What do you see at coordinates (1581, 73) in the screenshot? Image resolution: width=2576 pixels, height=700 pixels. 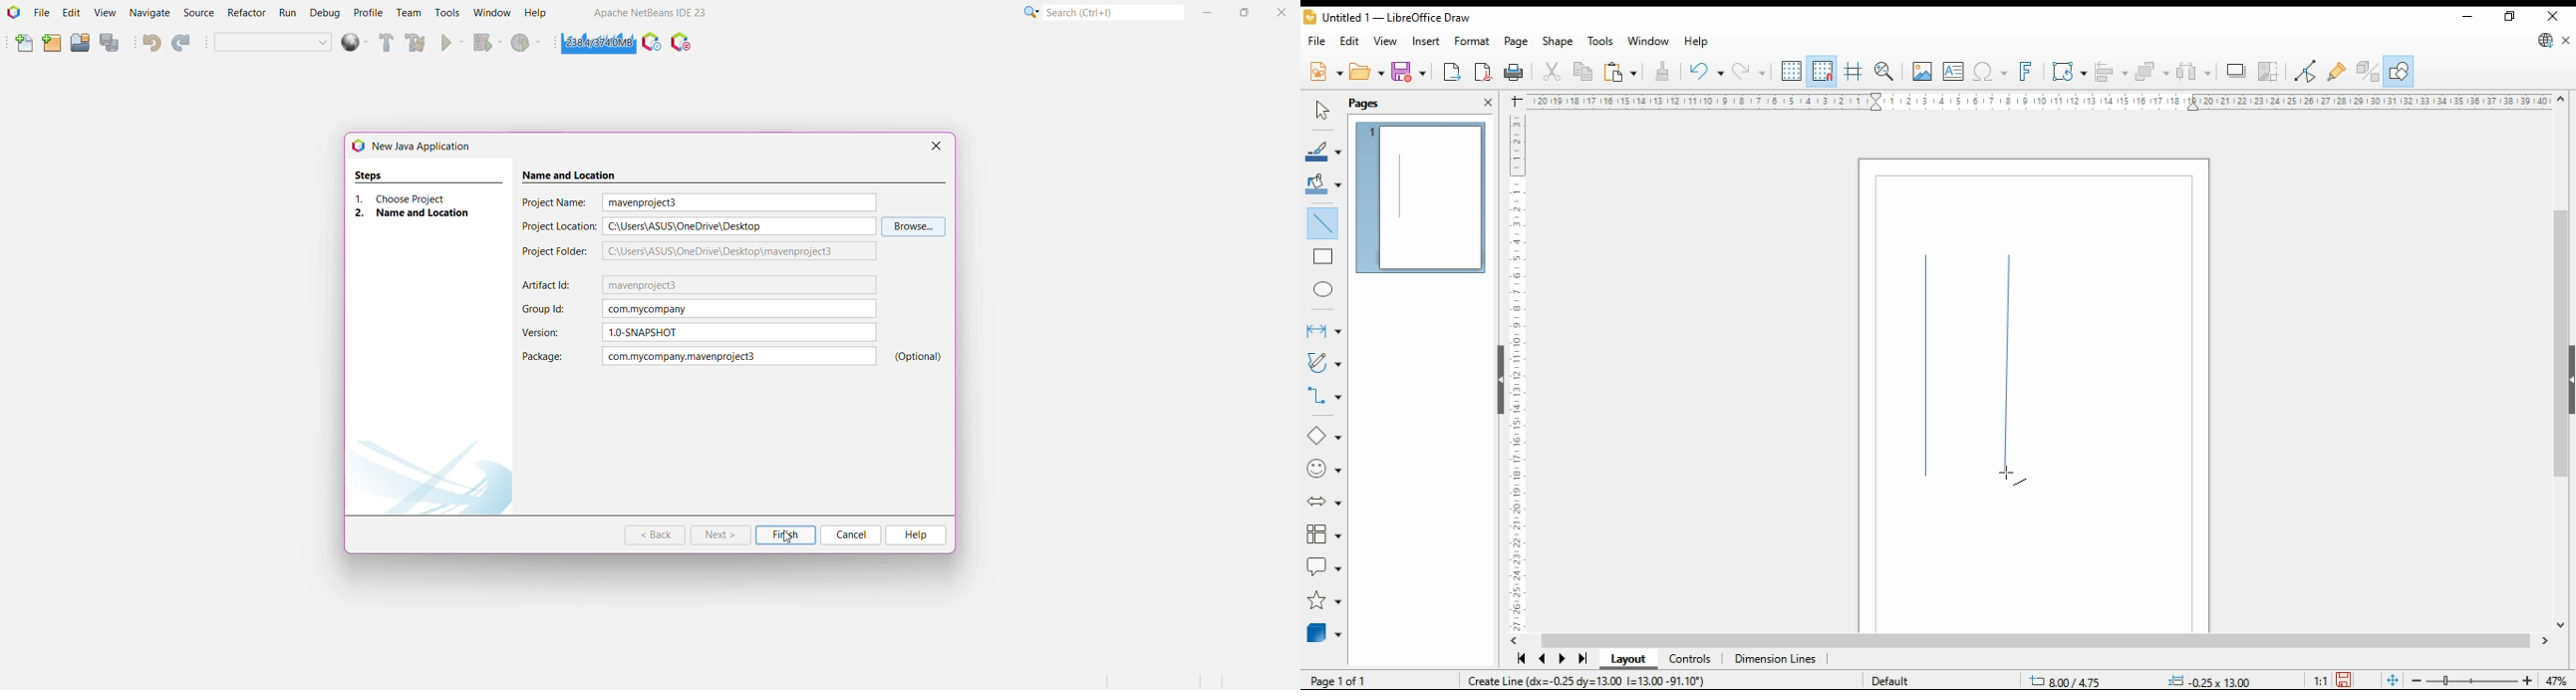 I see `copy` at bounding box center [1581, 73].